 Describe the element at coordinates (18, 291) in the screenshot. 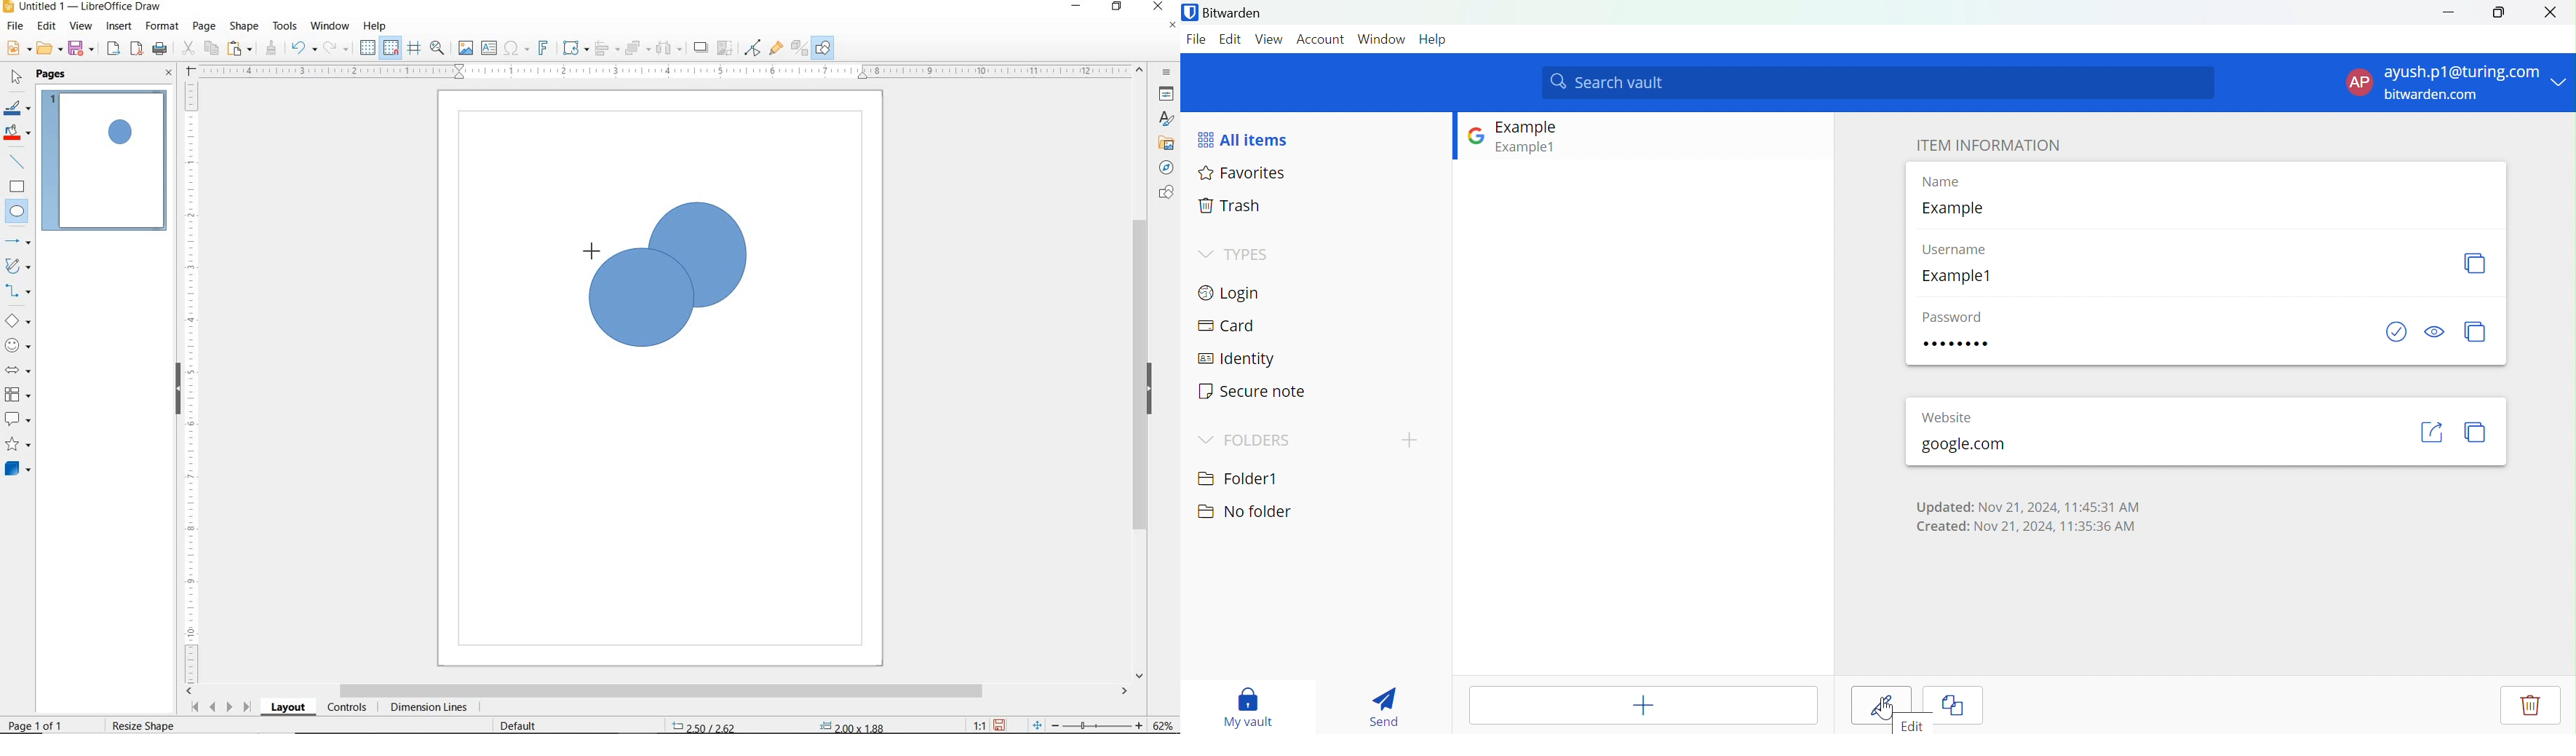

I see `CONNECTORS` at that location.